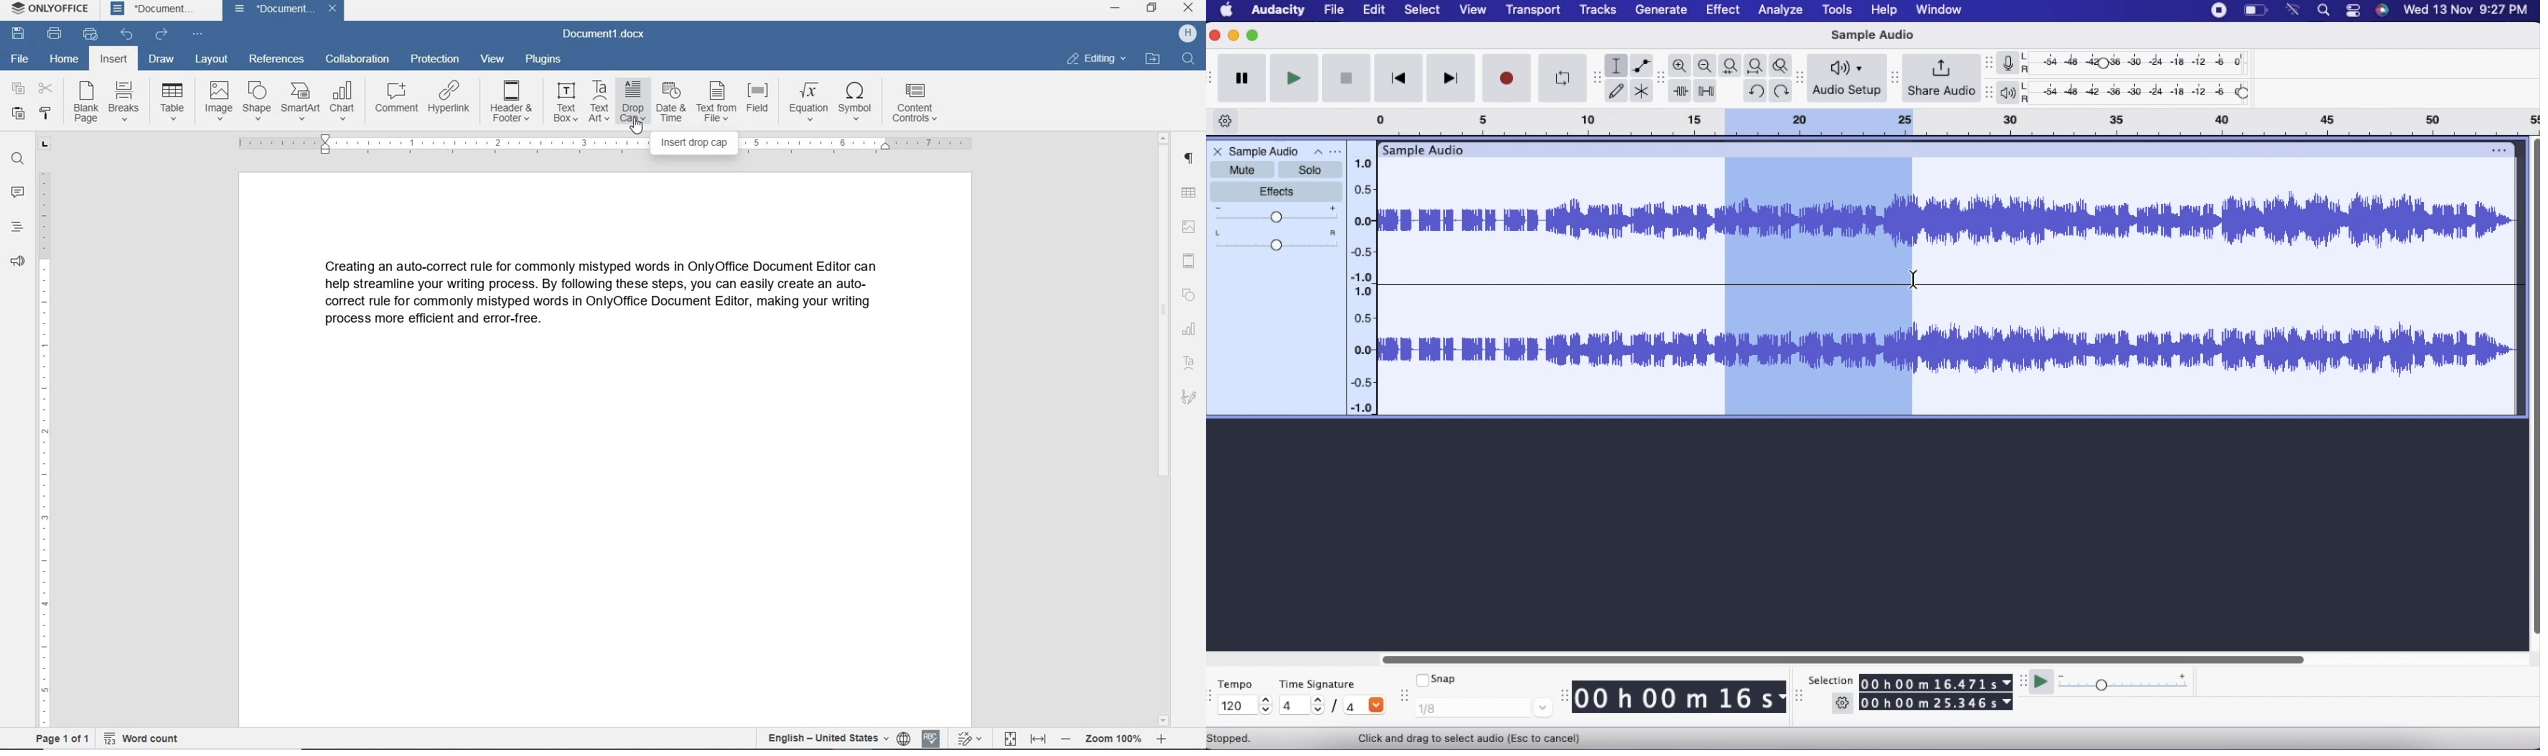 This screenshot has width=2548, height=756. What do you see at coordinates (1990, 62) in the screenshot?
I see `move toolbar` at bounding box center [1990, 62].